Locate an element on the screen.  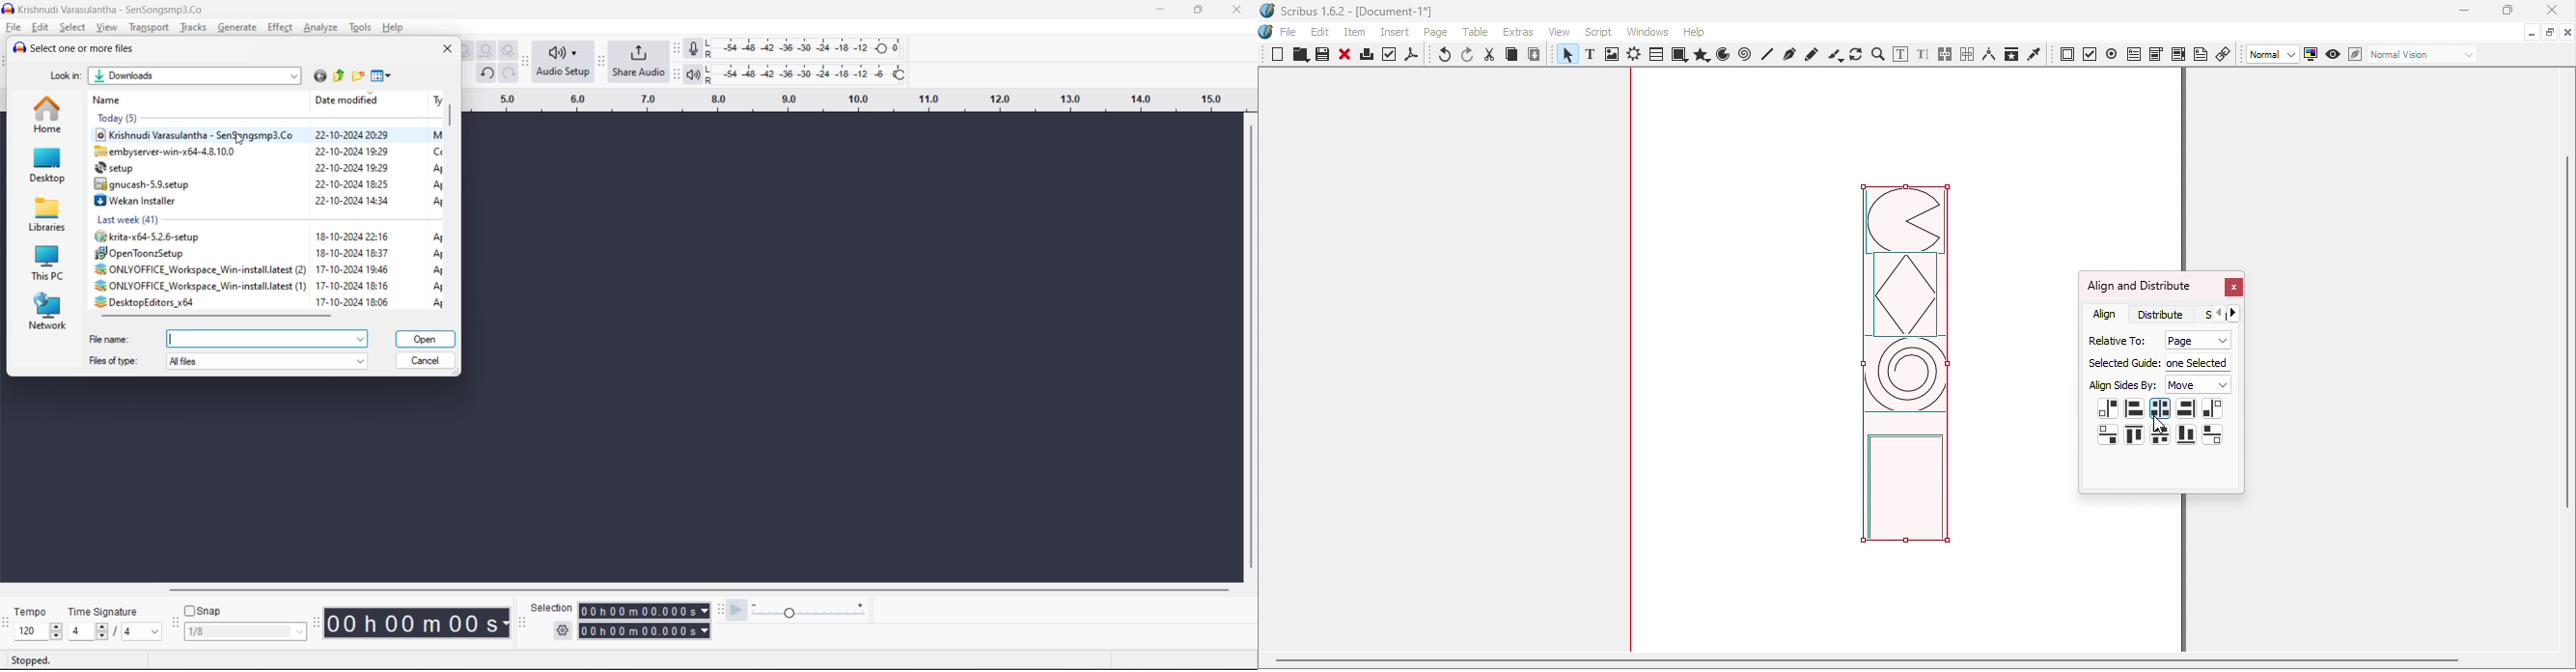
Freehand line is located at coordinates (1813, 54).